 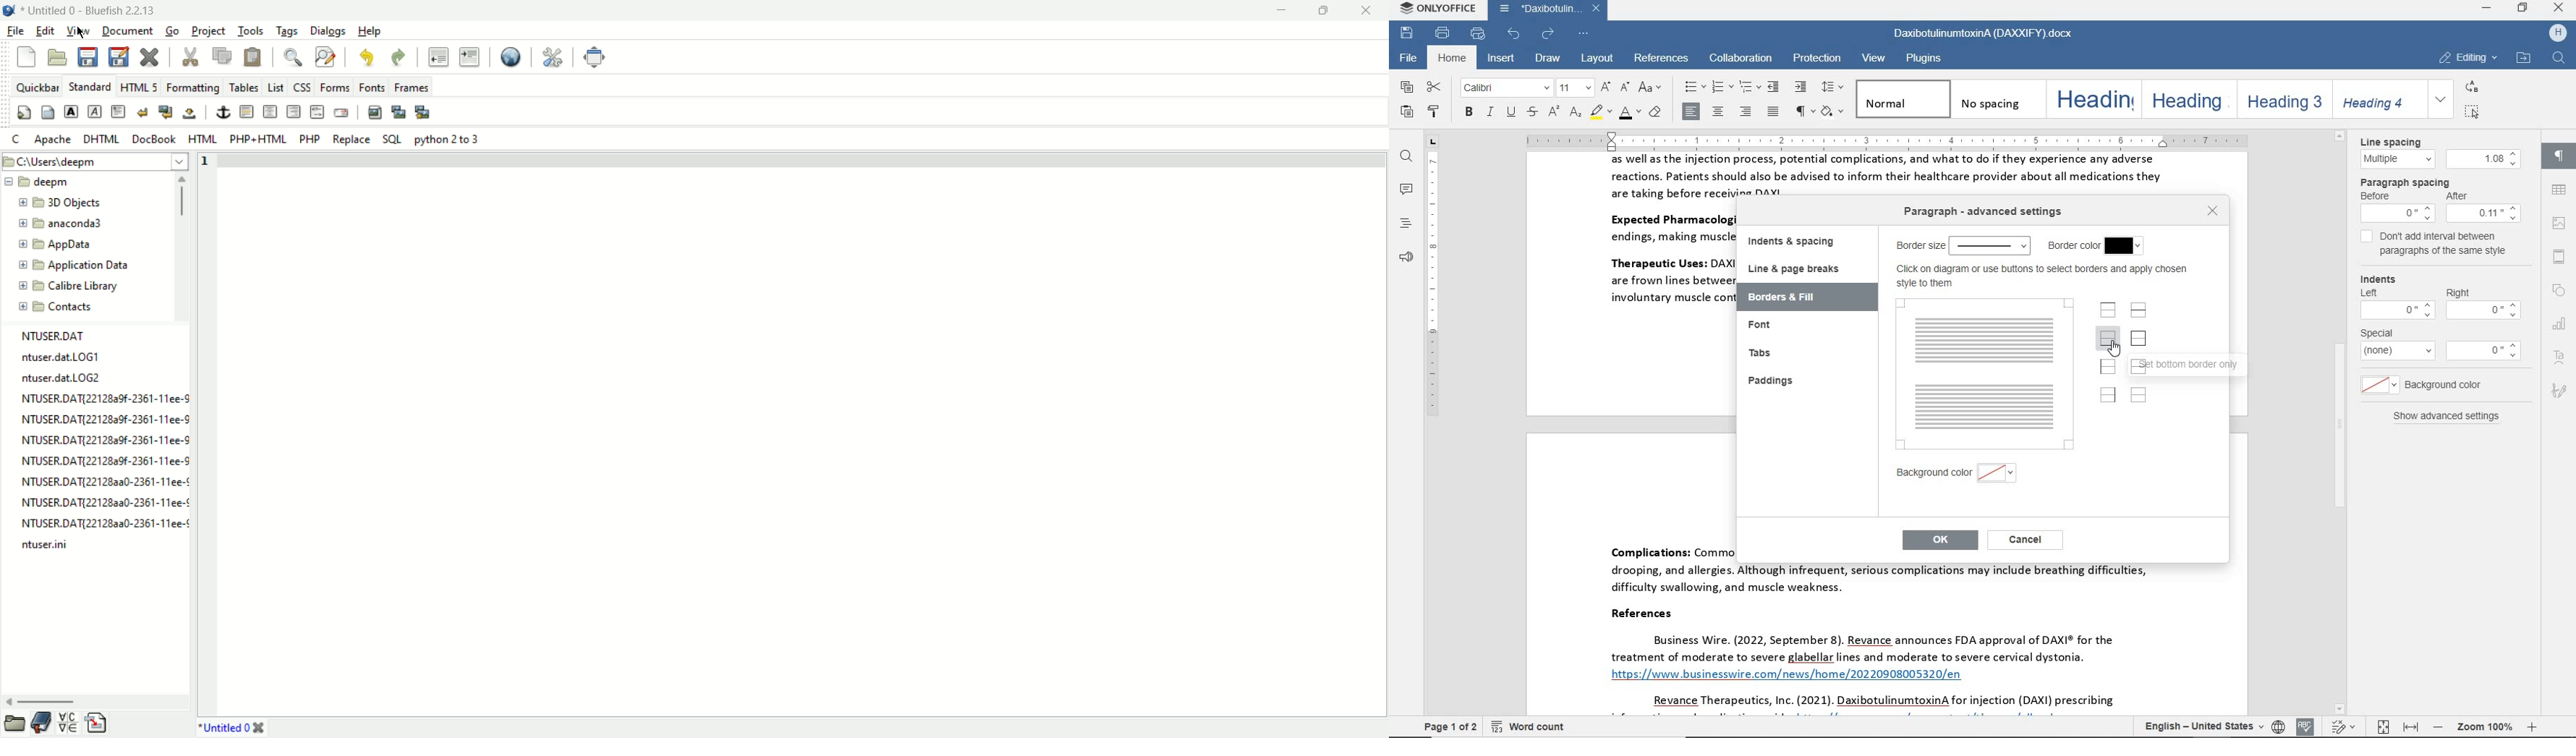 I want to click on insert, so click(x=1503, y=59).